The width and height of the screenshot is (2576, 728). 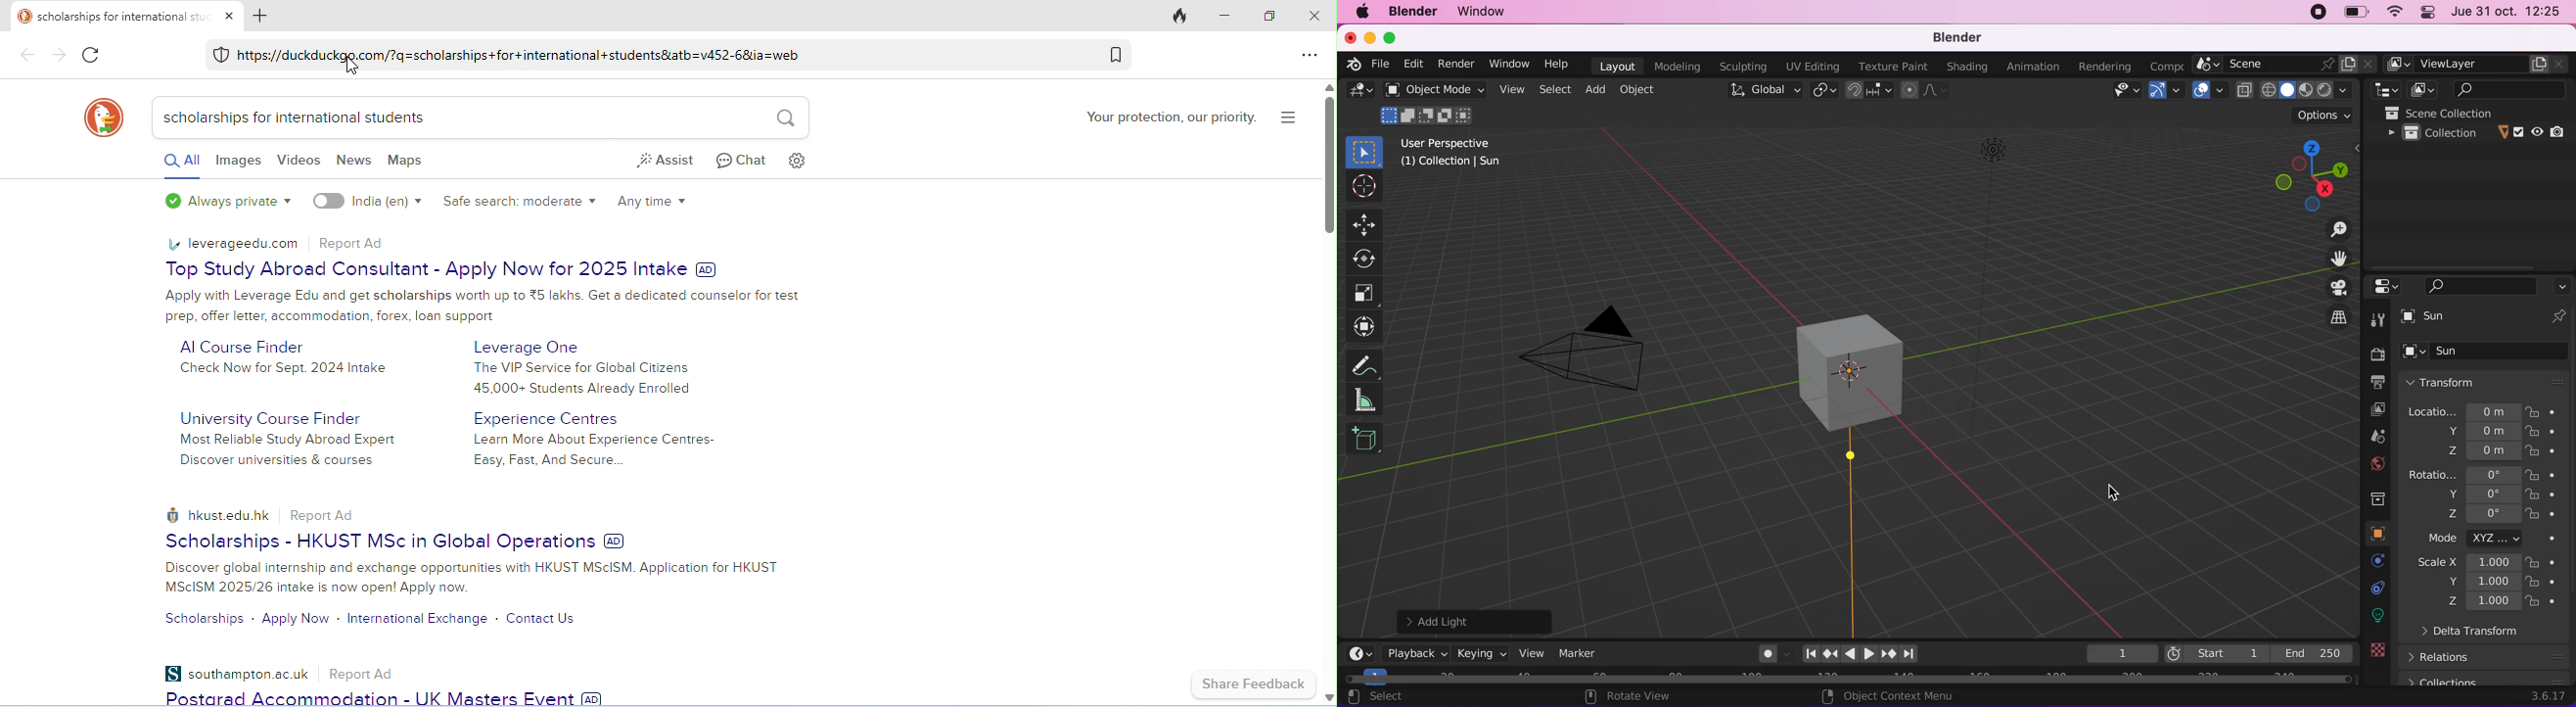 I want to click on render, so click(x=1455, y=64).